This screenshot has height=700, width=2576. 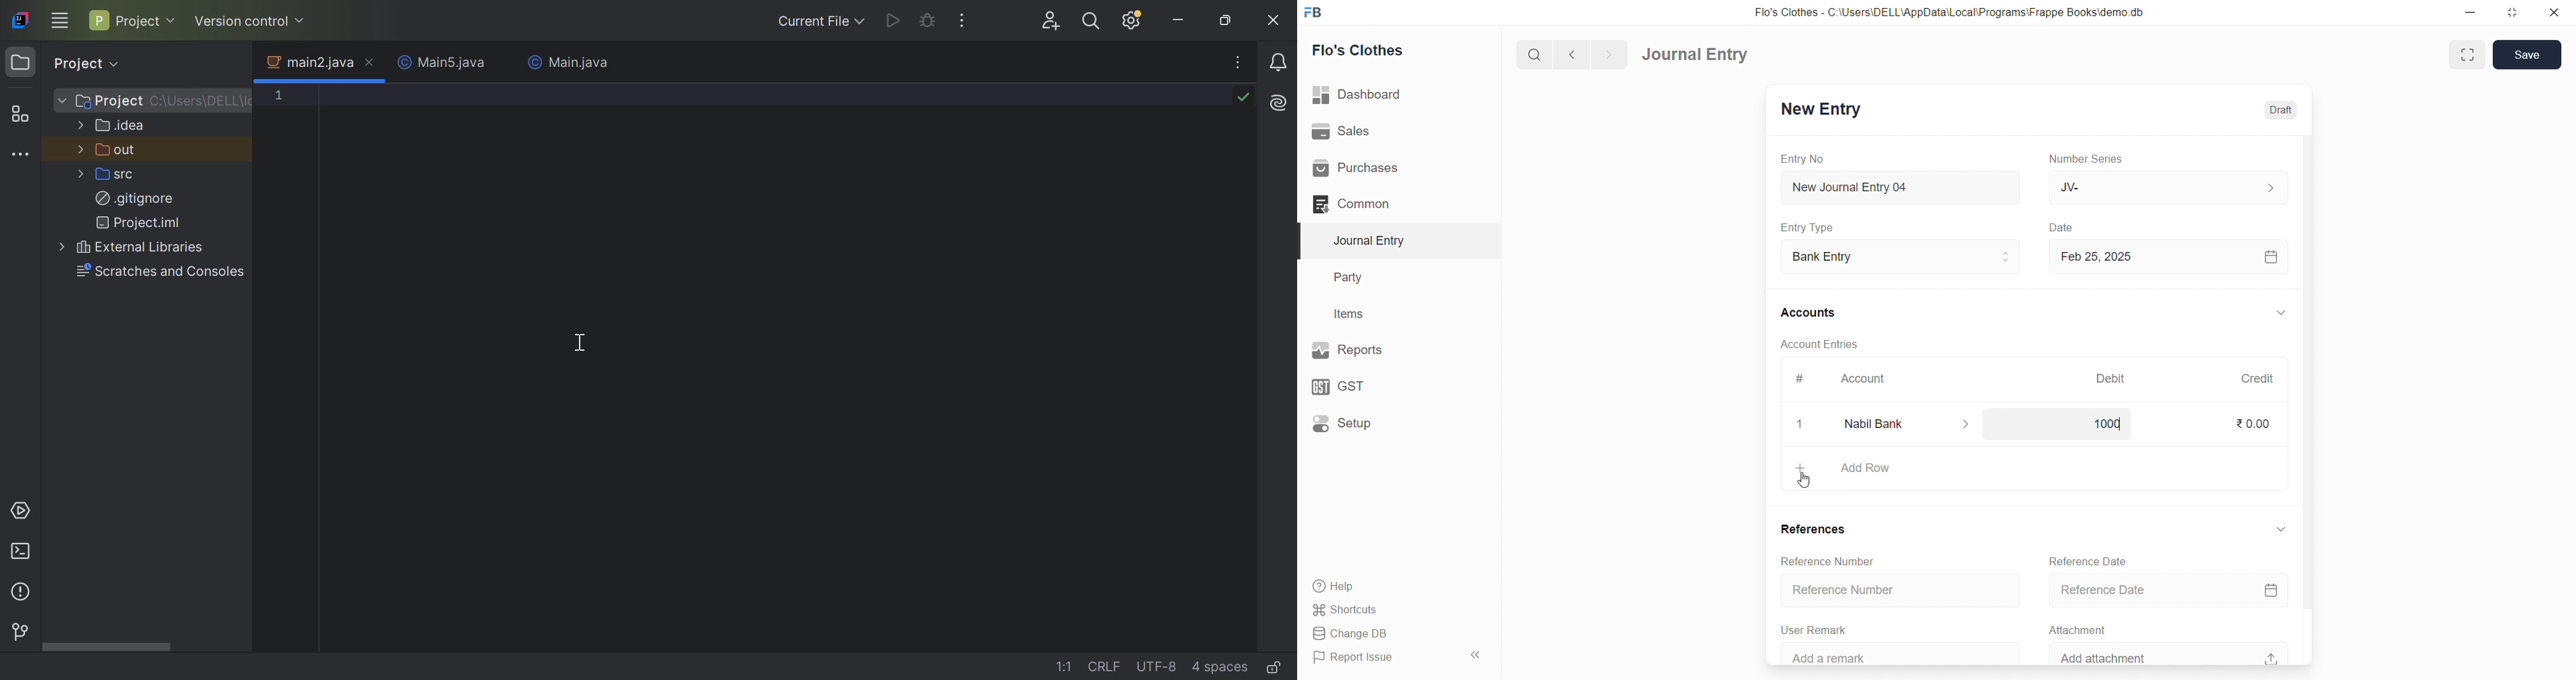 What do you see at coordinates (1817, 311) in the screenshot?
I see `Accounts` at bounding box center [1817, 311].